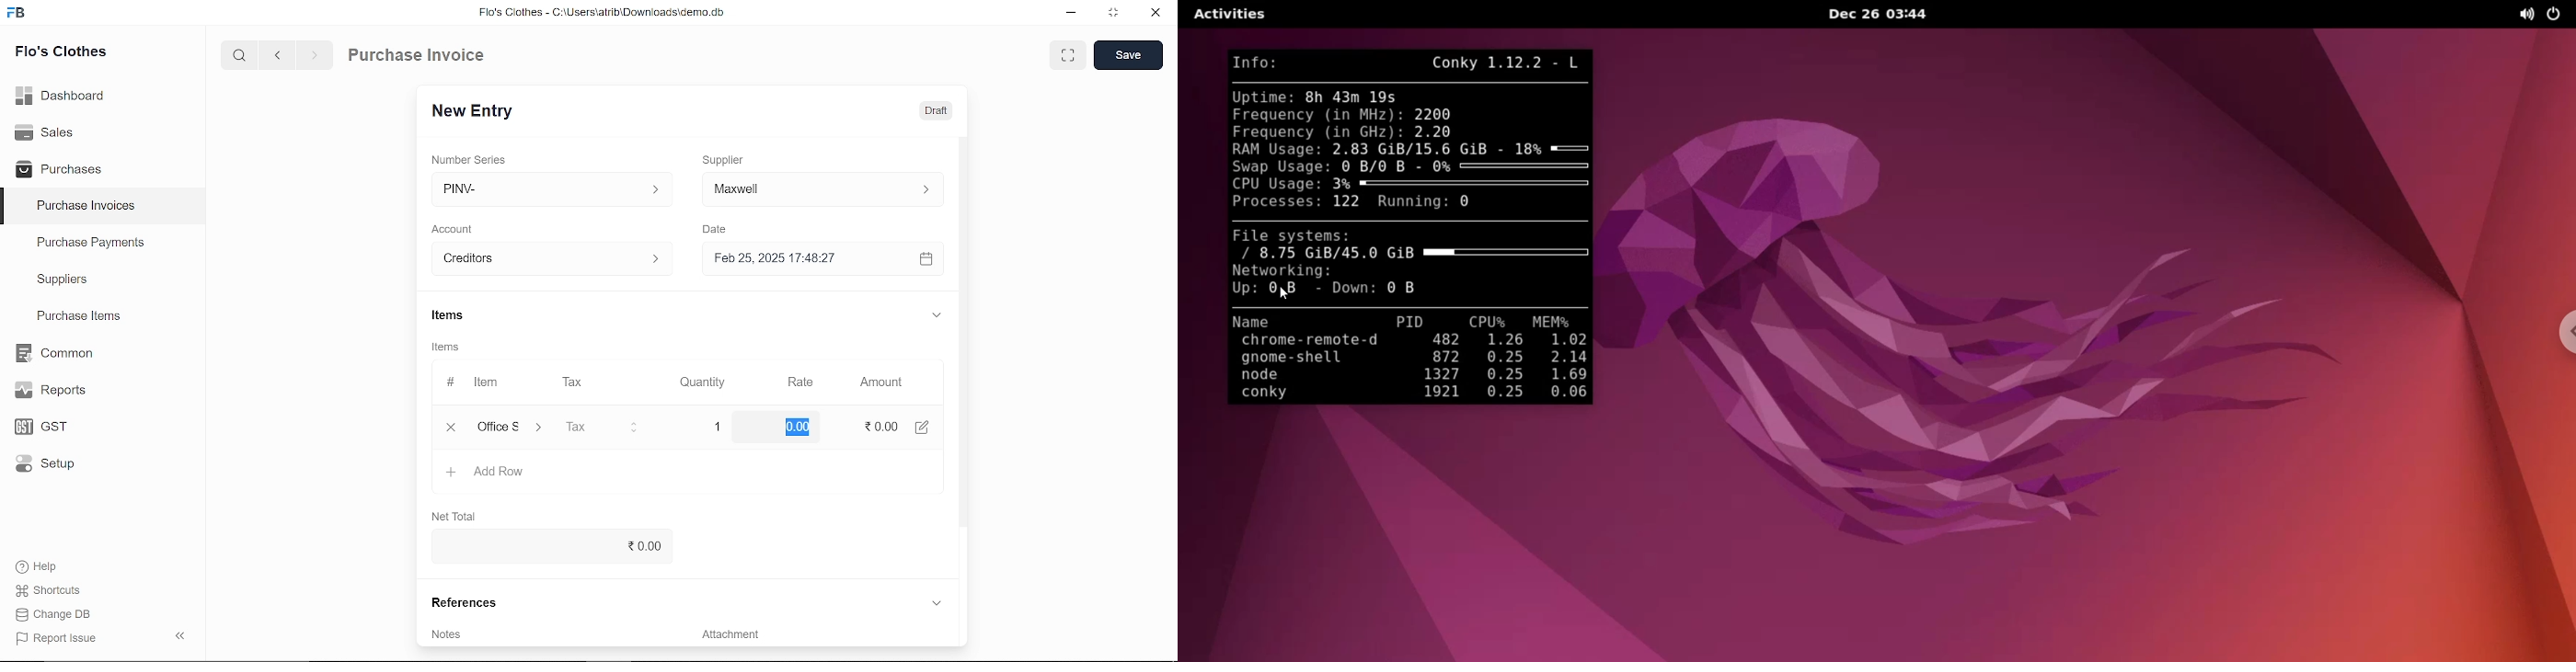  Describe the element at coordinates (1154, 15) in the screenshot. I see `close` at that location.